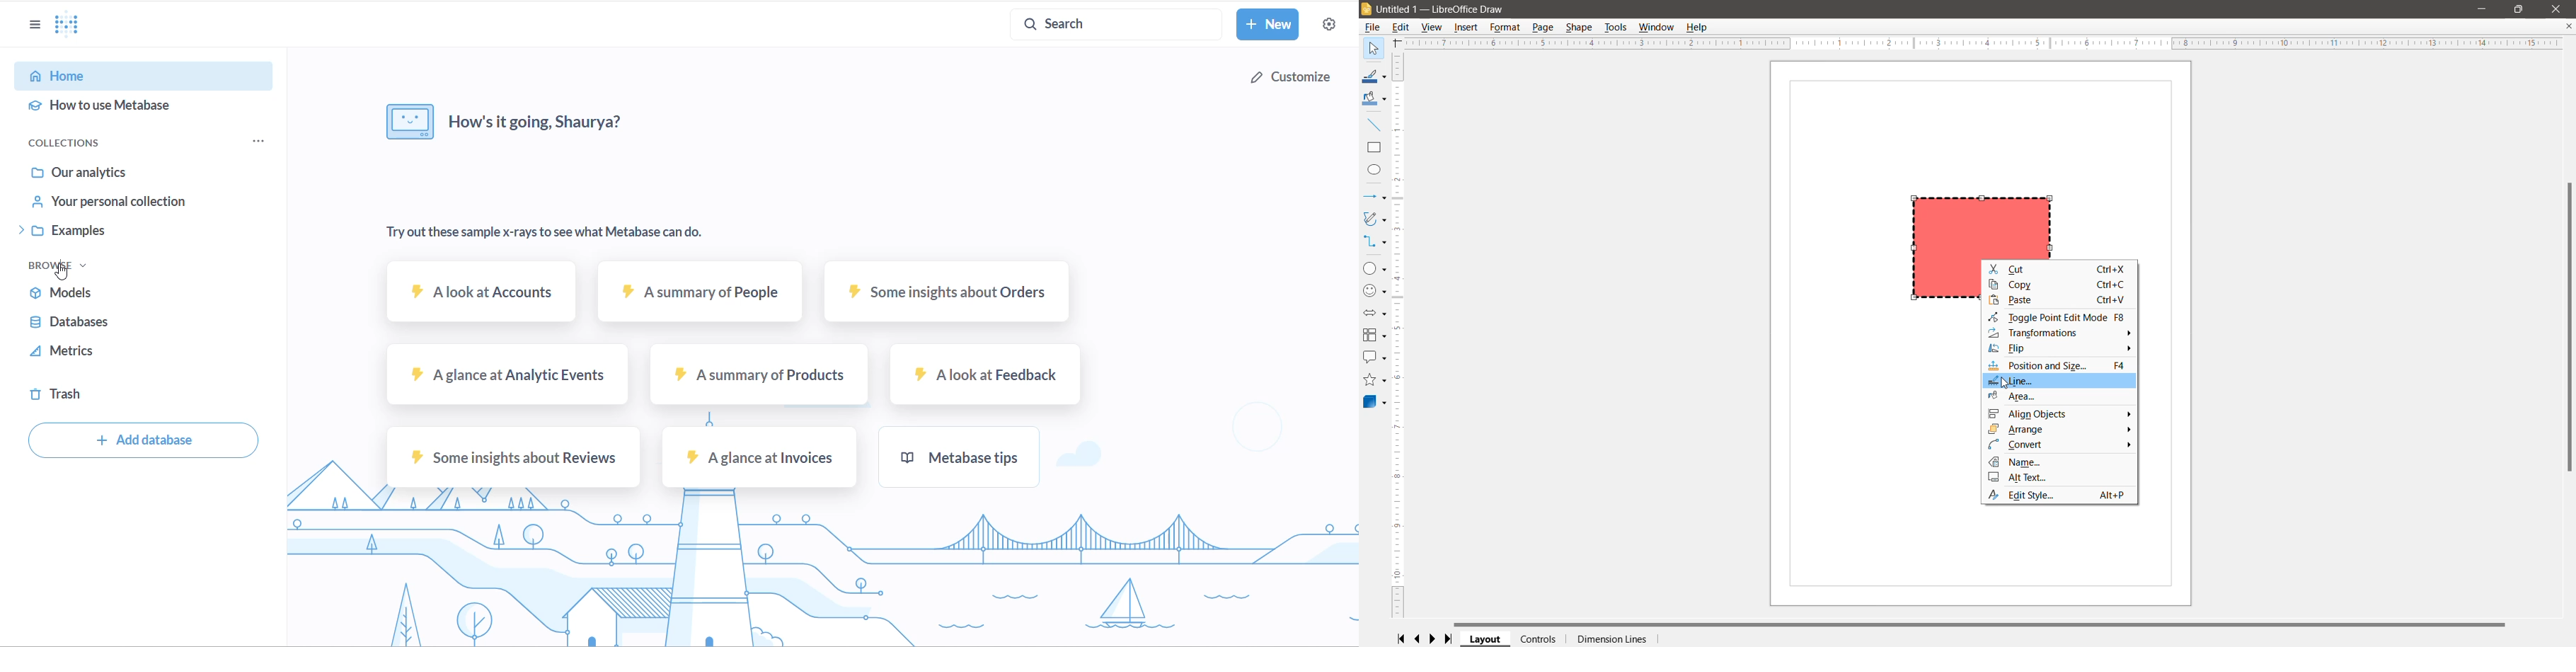 The width and height of the screenshot is (2576, 672). What do you see at coordinates (1403, 639) in the screenshot?
I see `Scroll to first page` at bounding box center [1403, 639].